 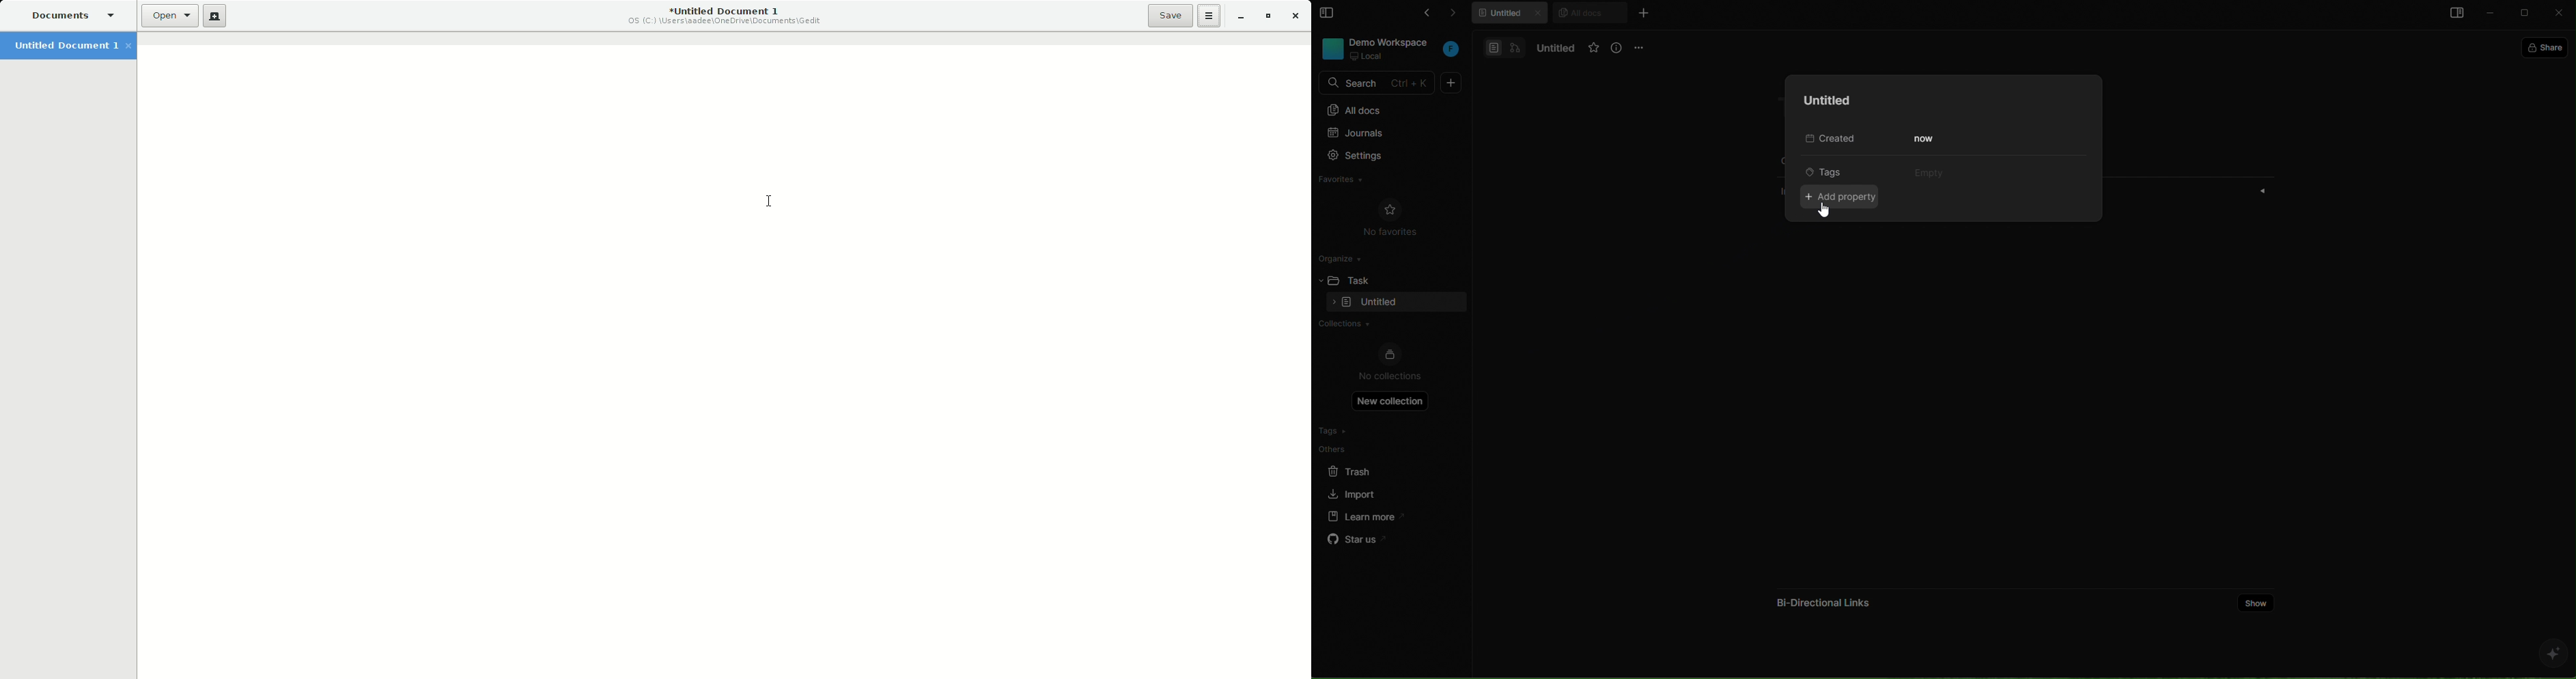 I want to click on maximize, so click(x=2527, y=14).